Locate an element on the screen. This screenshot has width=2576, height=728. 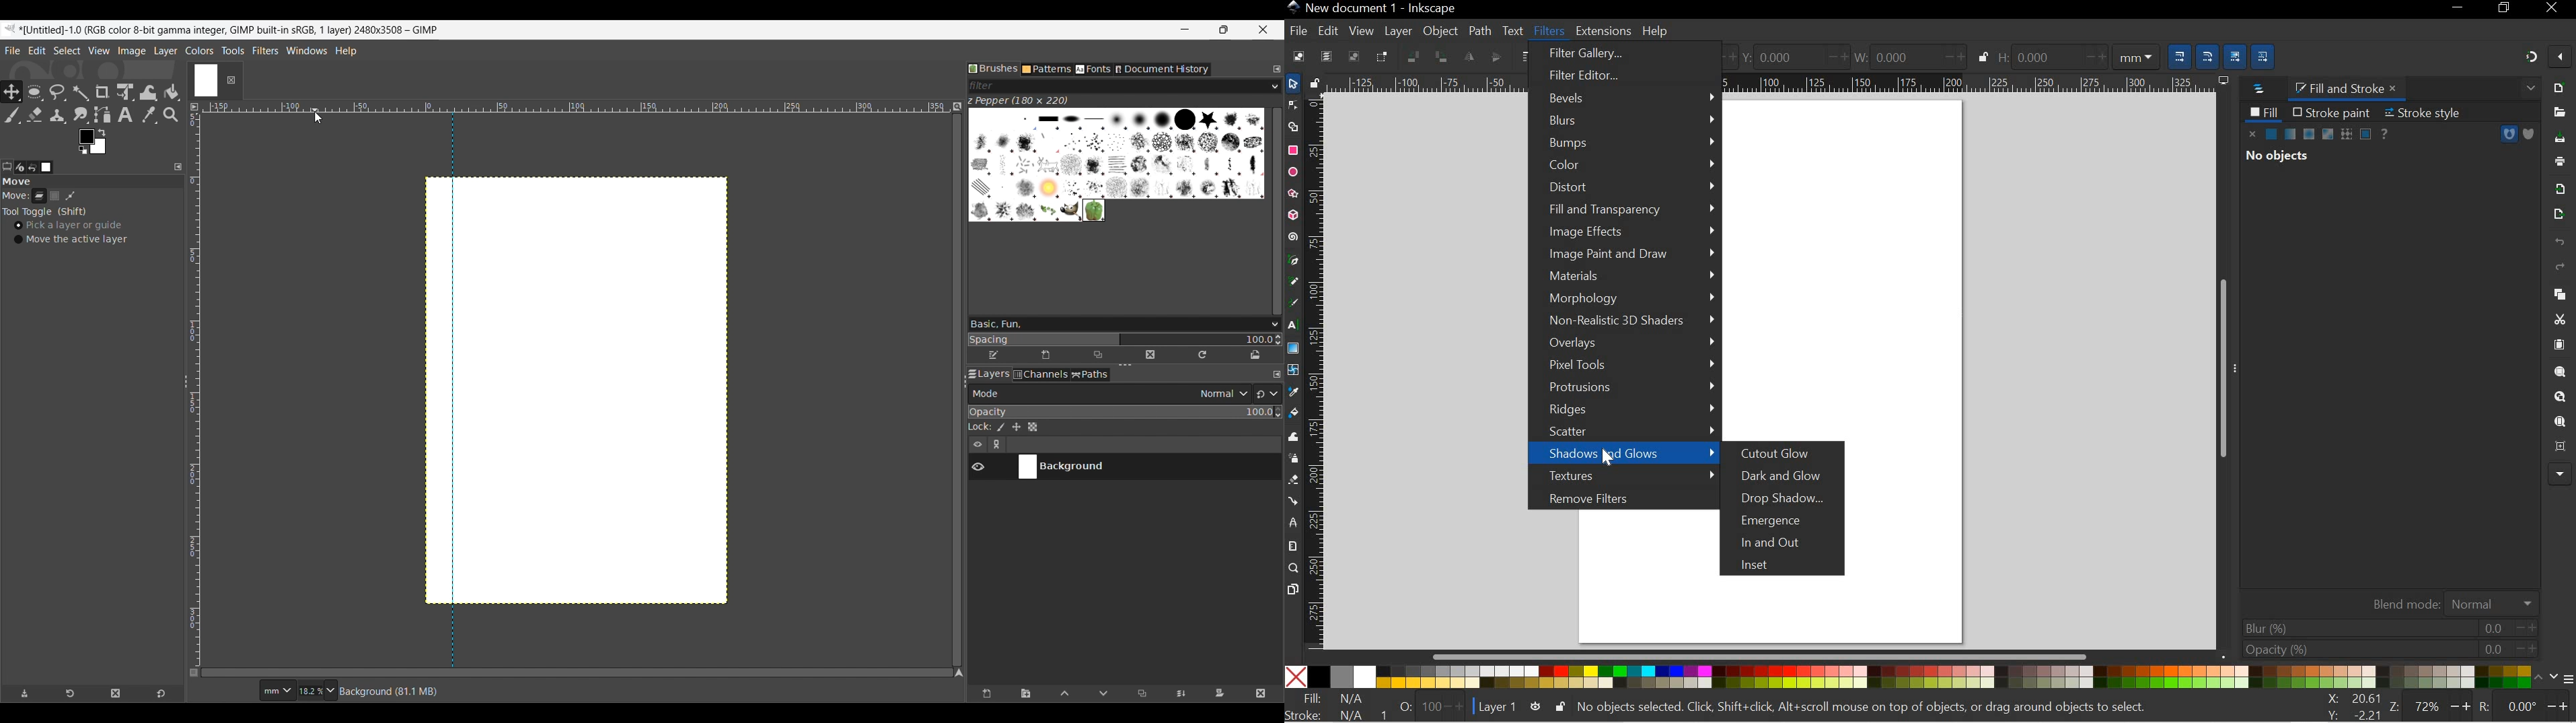
Ruler measurement is located at coordinates (276, 691).